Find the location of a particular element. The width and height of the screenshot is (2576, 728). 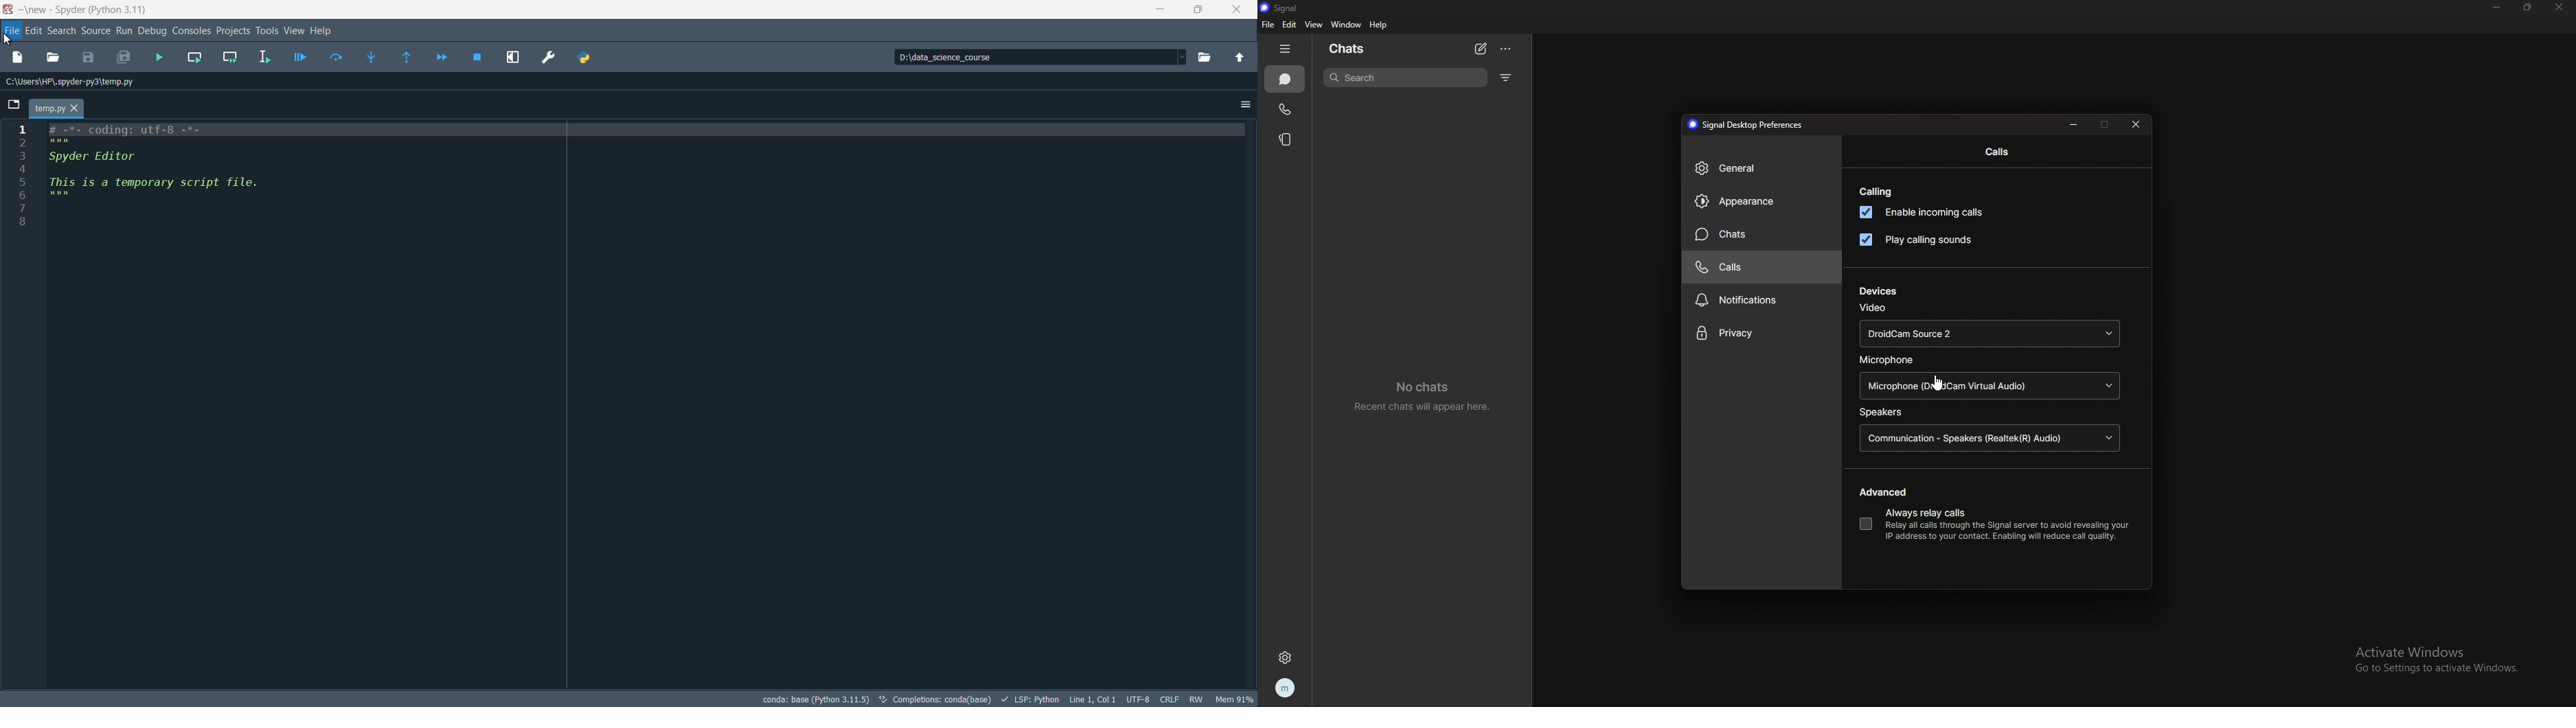

new chat is located at coordinates (1481, 49).